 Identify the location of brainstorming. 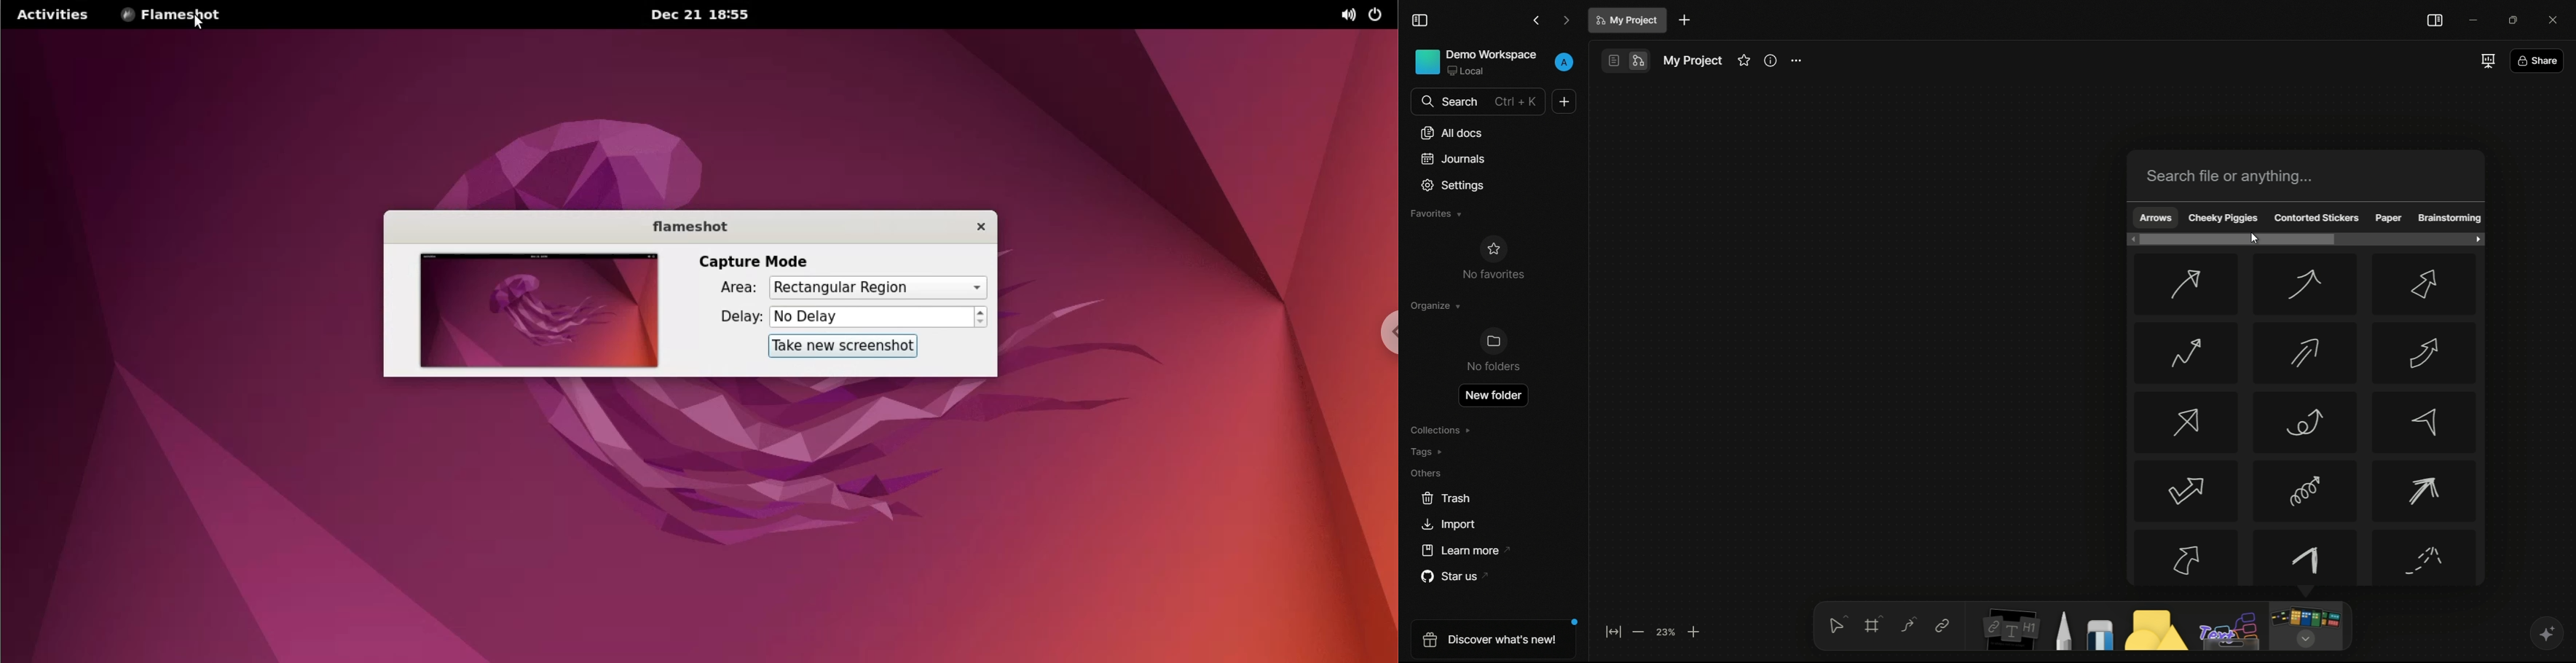
(2450, 219).